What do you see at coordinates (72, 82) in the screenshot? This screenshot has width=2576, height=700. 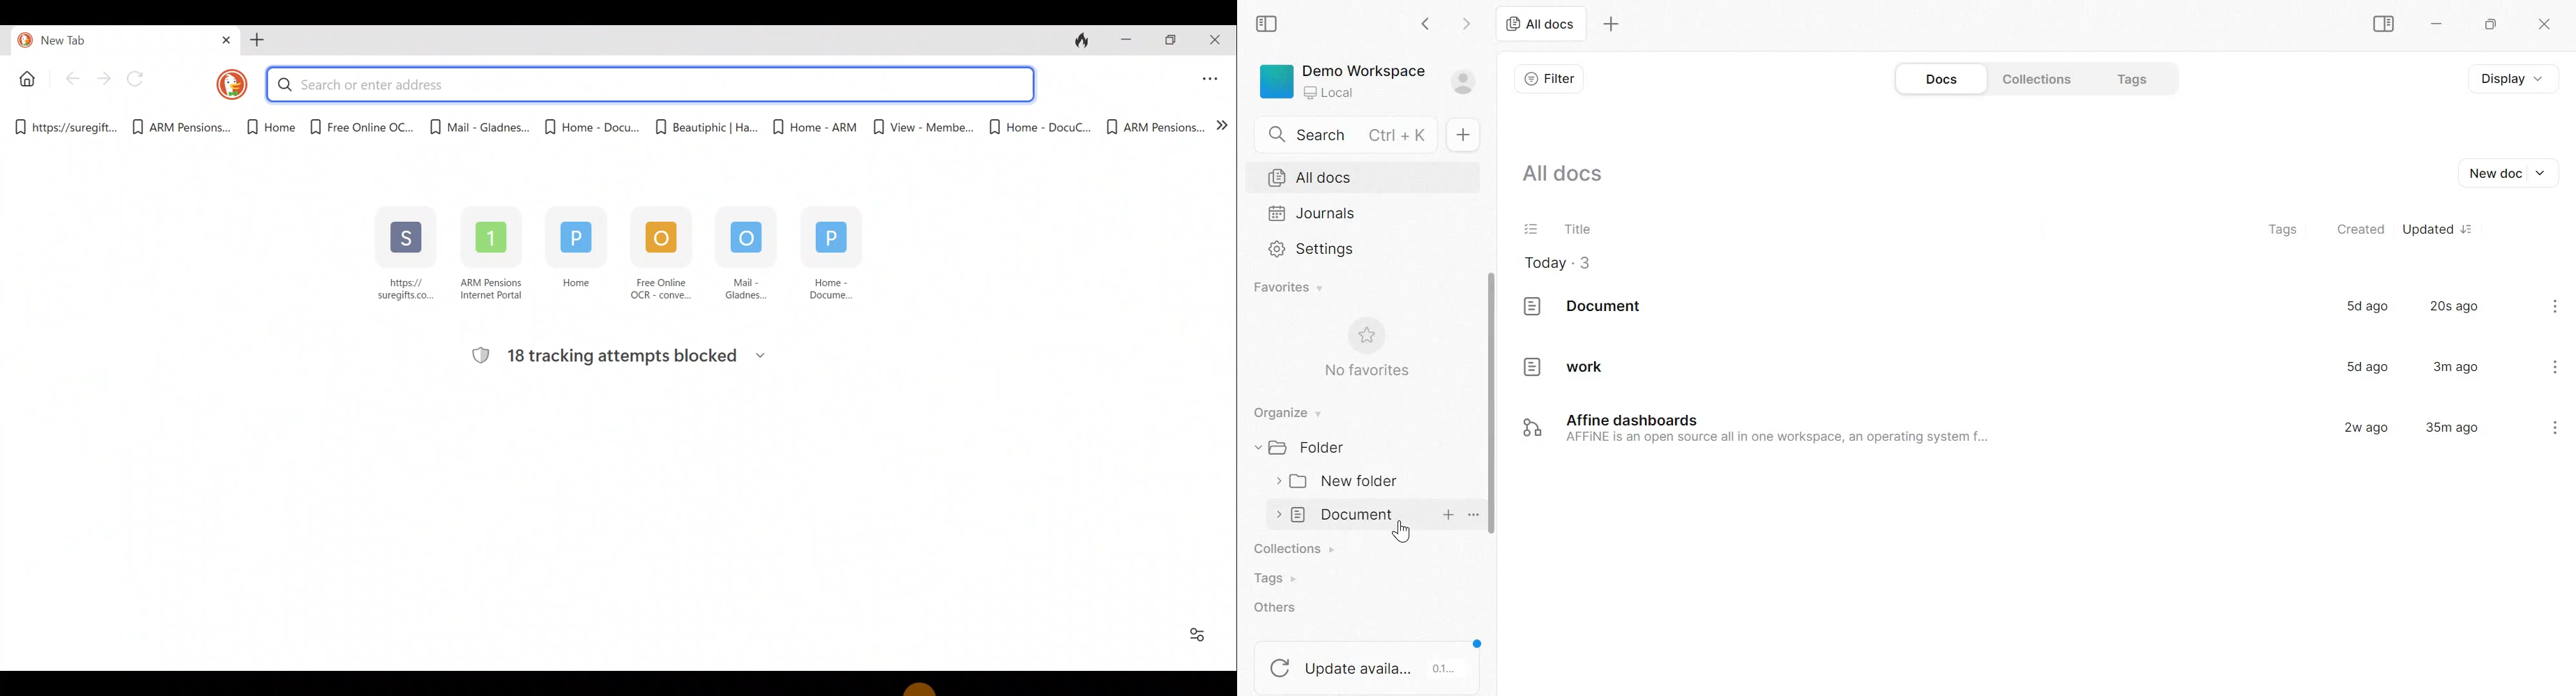 I see `Back` at bounding box center [72, 82].